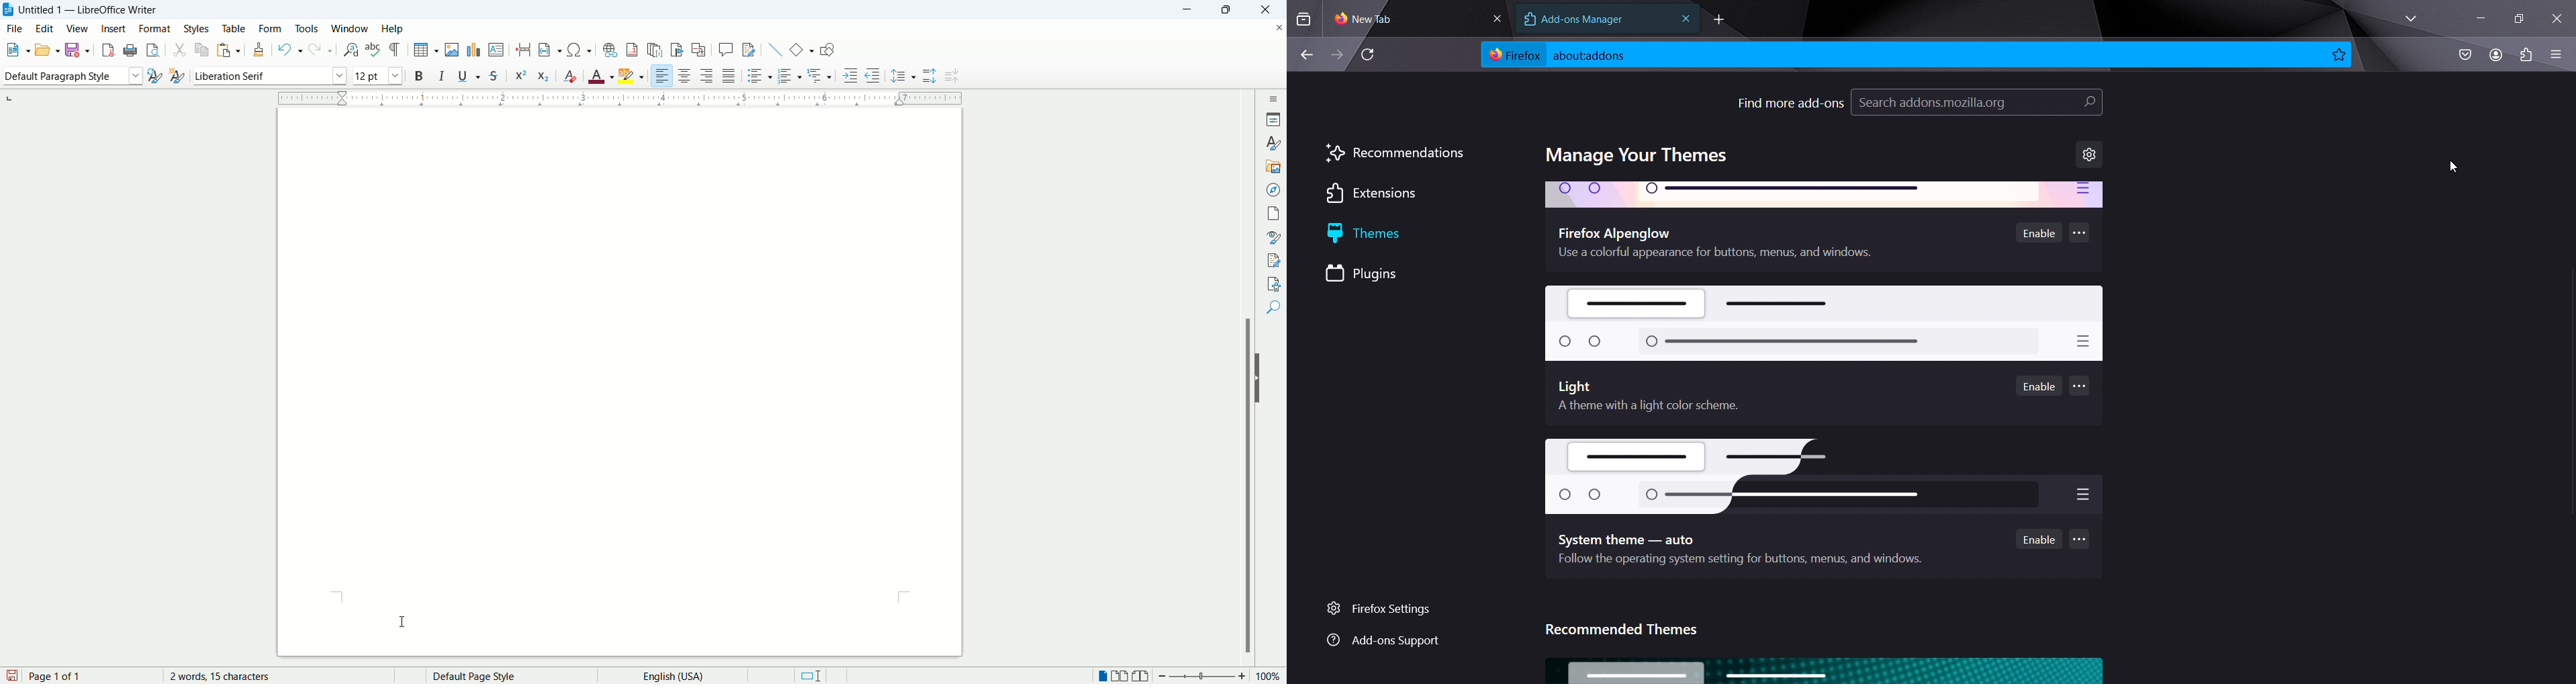 The width and height of the screenshot is (2576, 700). What do you see at coordinates (2407, 17) in the screenshot?
I see `list all tabs` at bounding box center [2407, 17].